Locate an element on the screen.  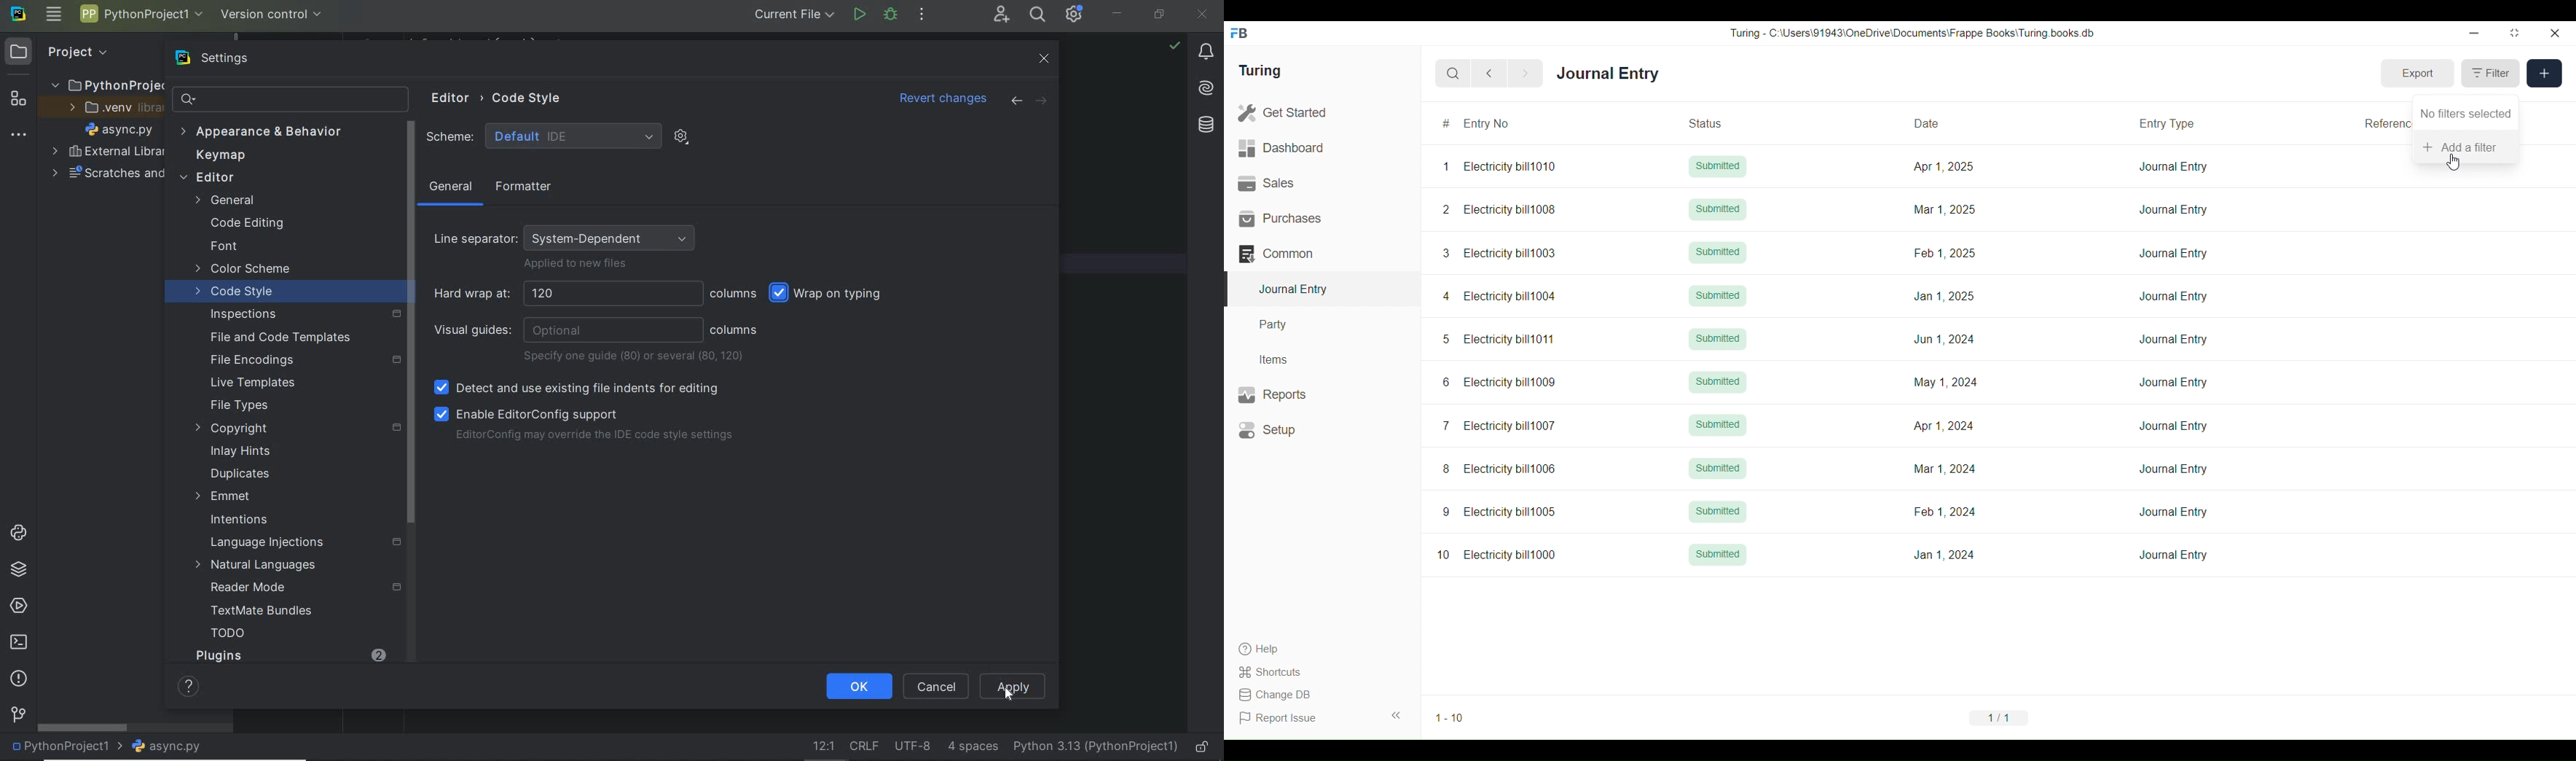
Report Issue is located at coordinates (1278, 718).